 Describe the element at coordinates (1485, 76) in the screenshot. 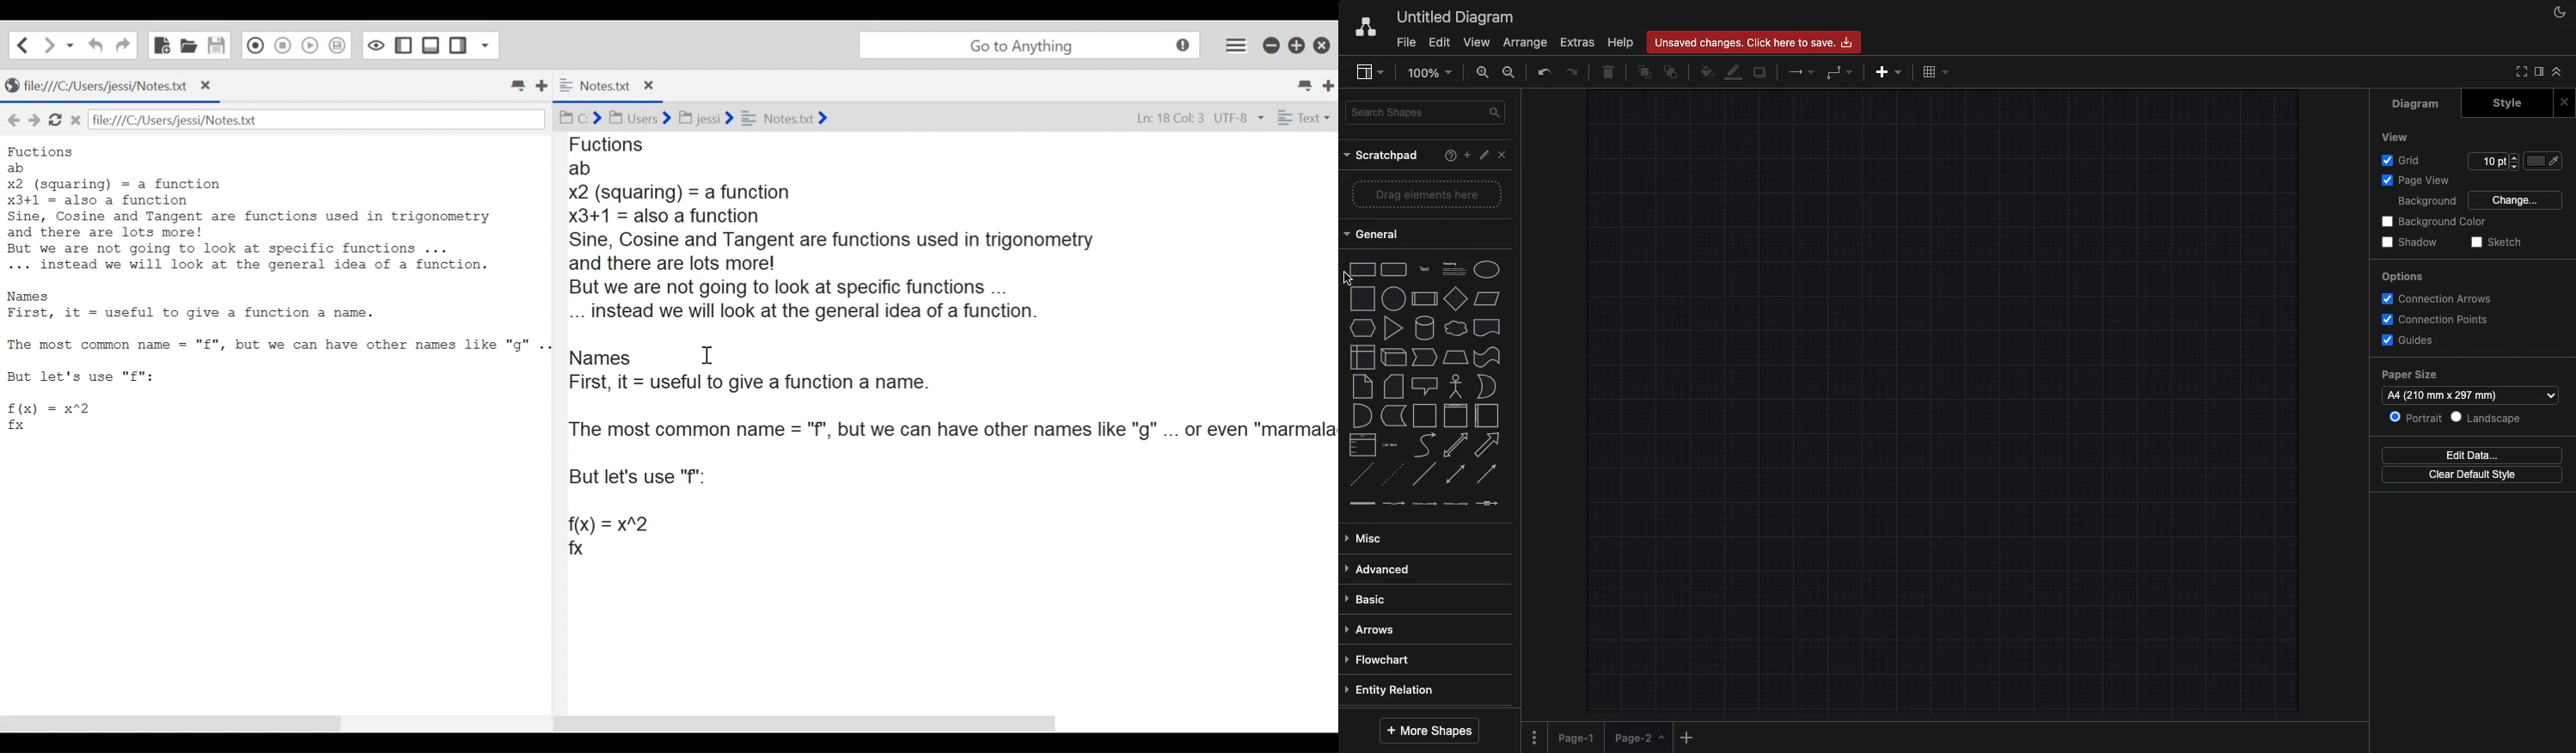

I see `Zoom in` at that location.